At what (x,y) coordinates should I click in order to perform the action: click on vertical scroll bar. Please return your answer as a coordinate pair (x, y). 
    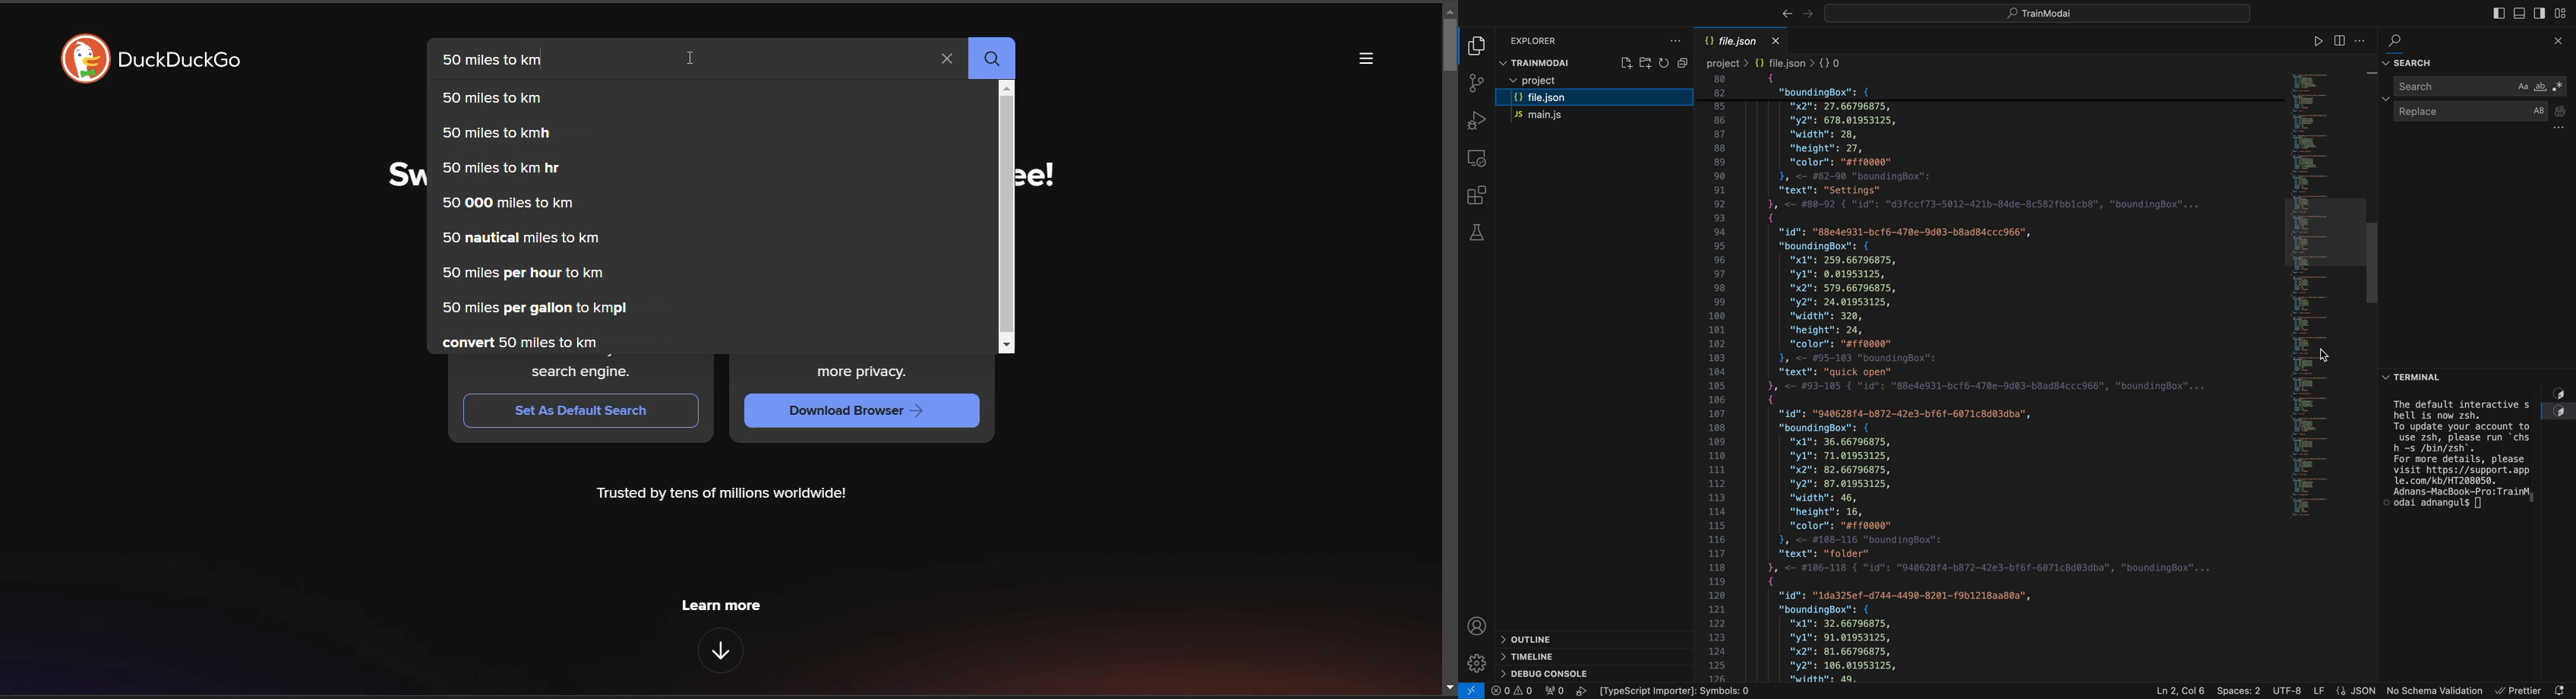
    Looking at the image, I should click on (1449, 44).